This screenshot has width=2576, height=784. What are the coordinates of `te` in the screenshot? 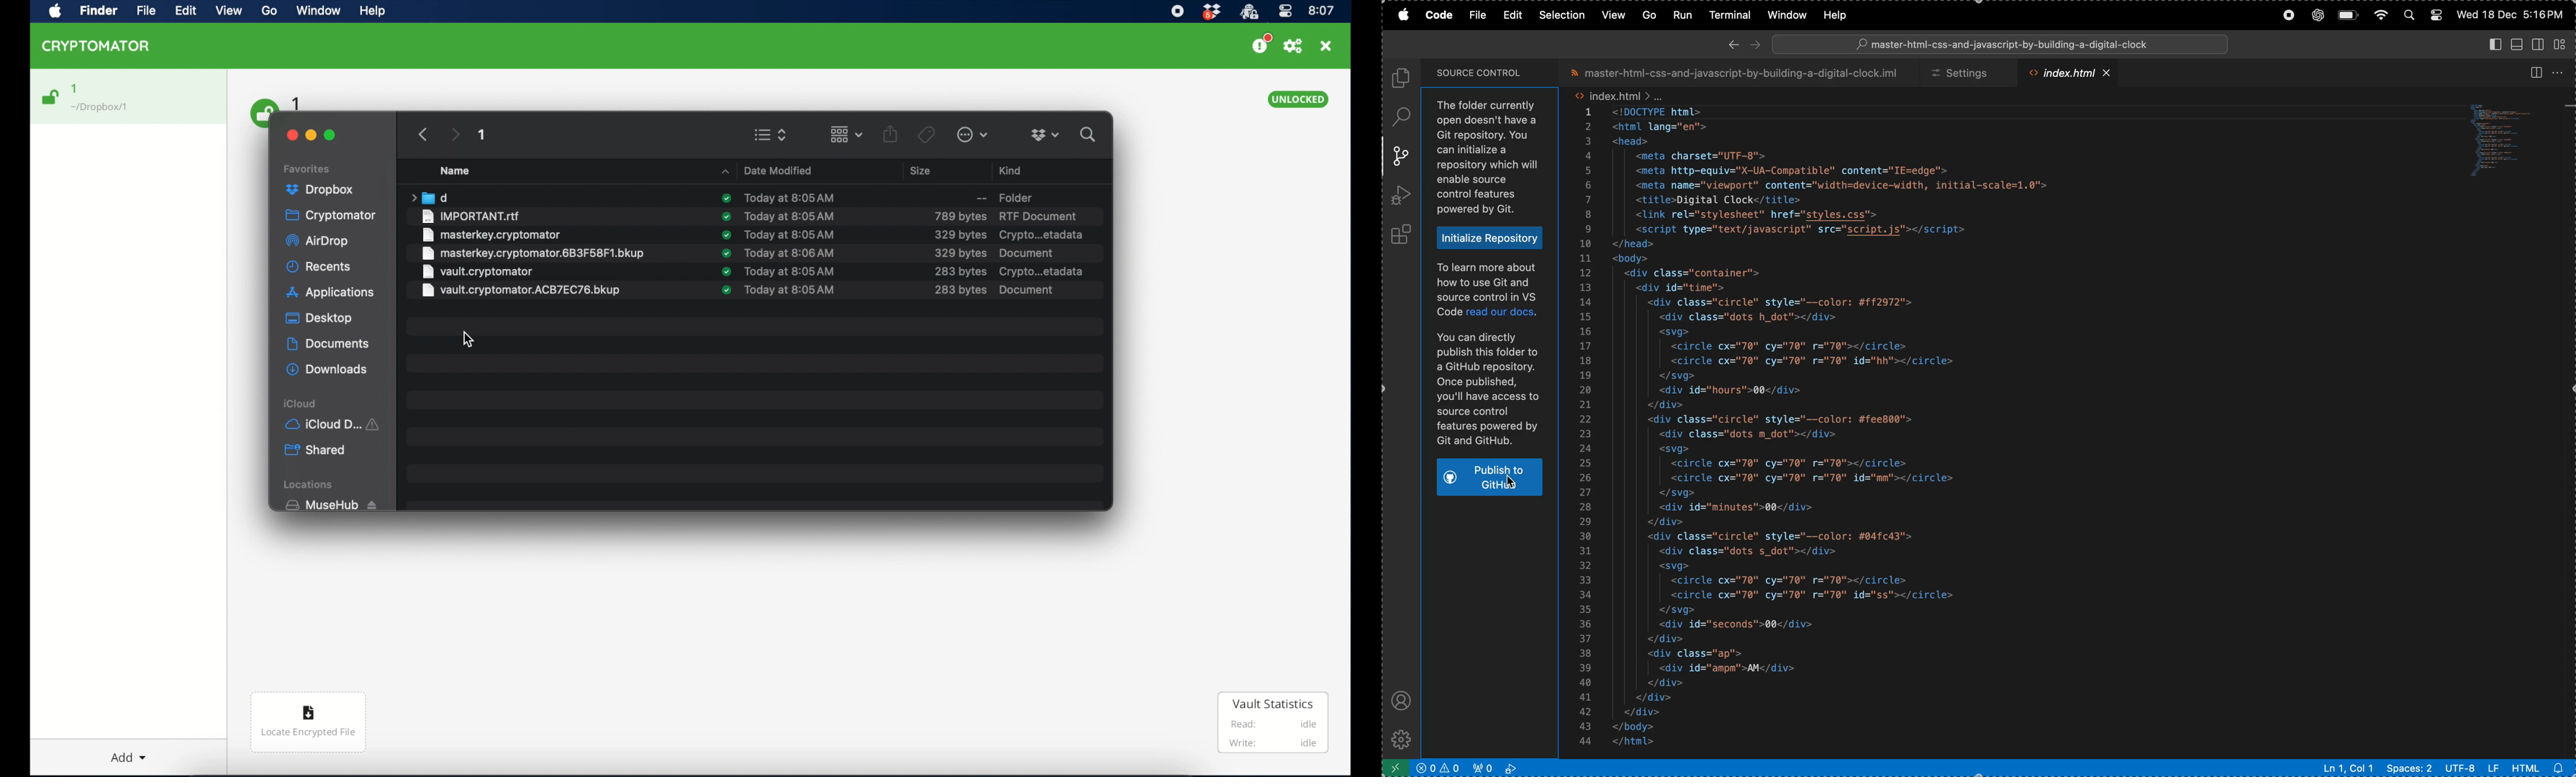 It's located at (790, 216).